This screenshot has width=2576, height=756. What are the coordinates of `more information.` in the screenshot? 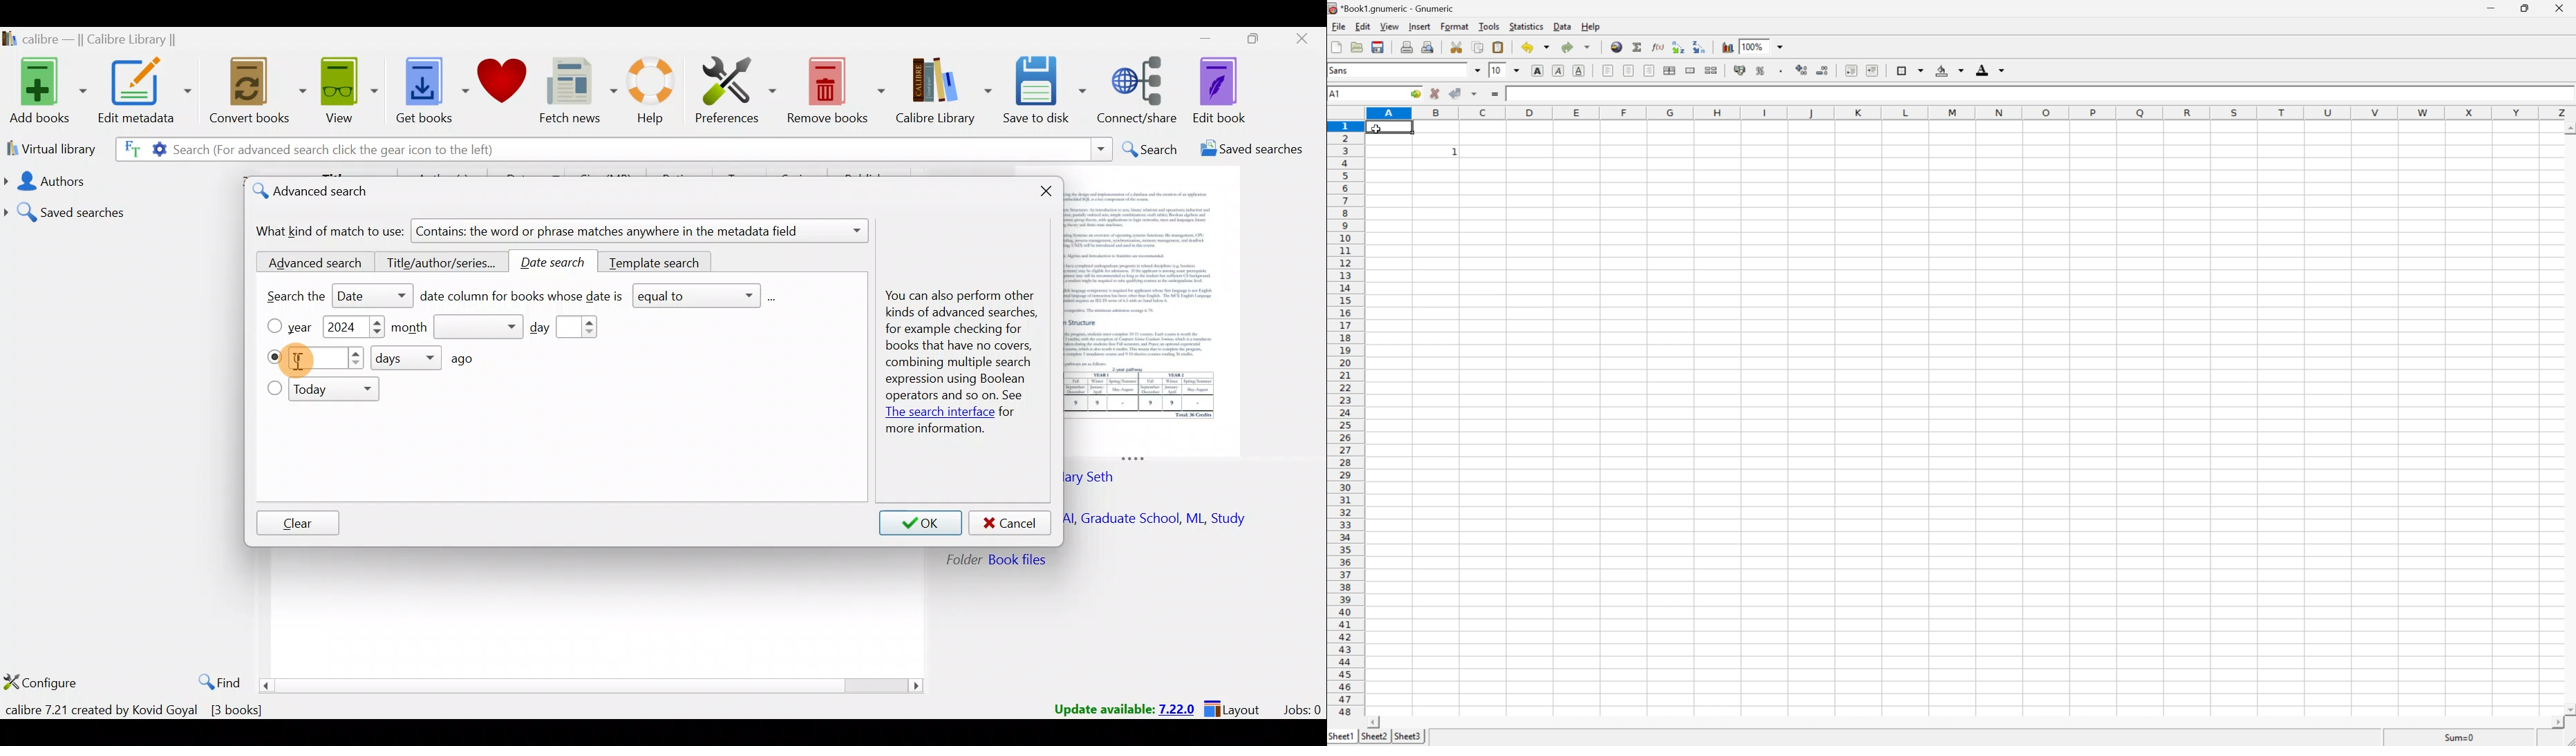 It's located at (934, 430).